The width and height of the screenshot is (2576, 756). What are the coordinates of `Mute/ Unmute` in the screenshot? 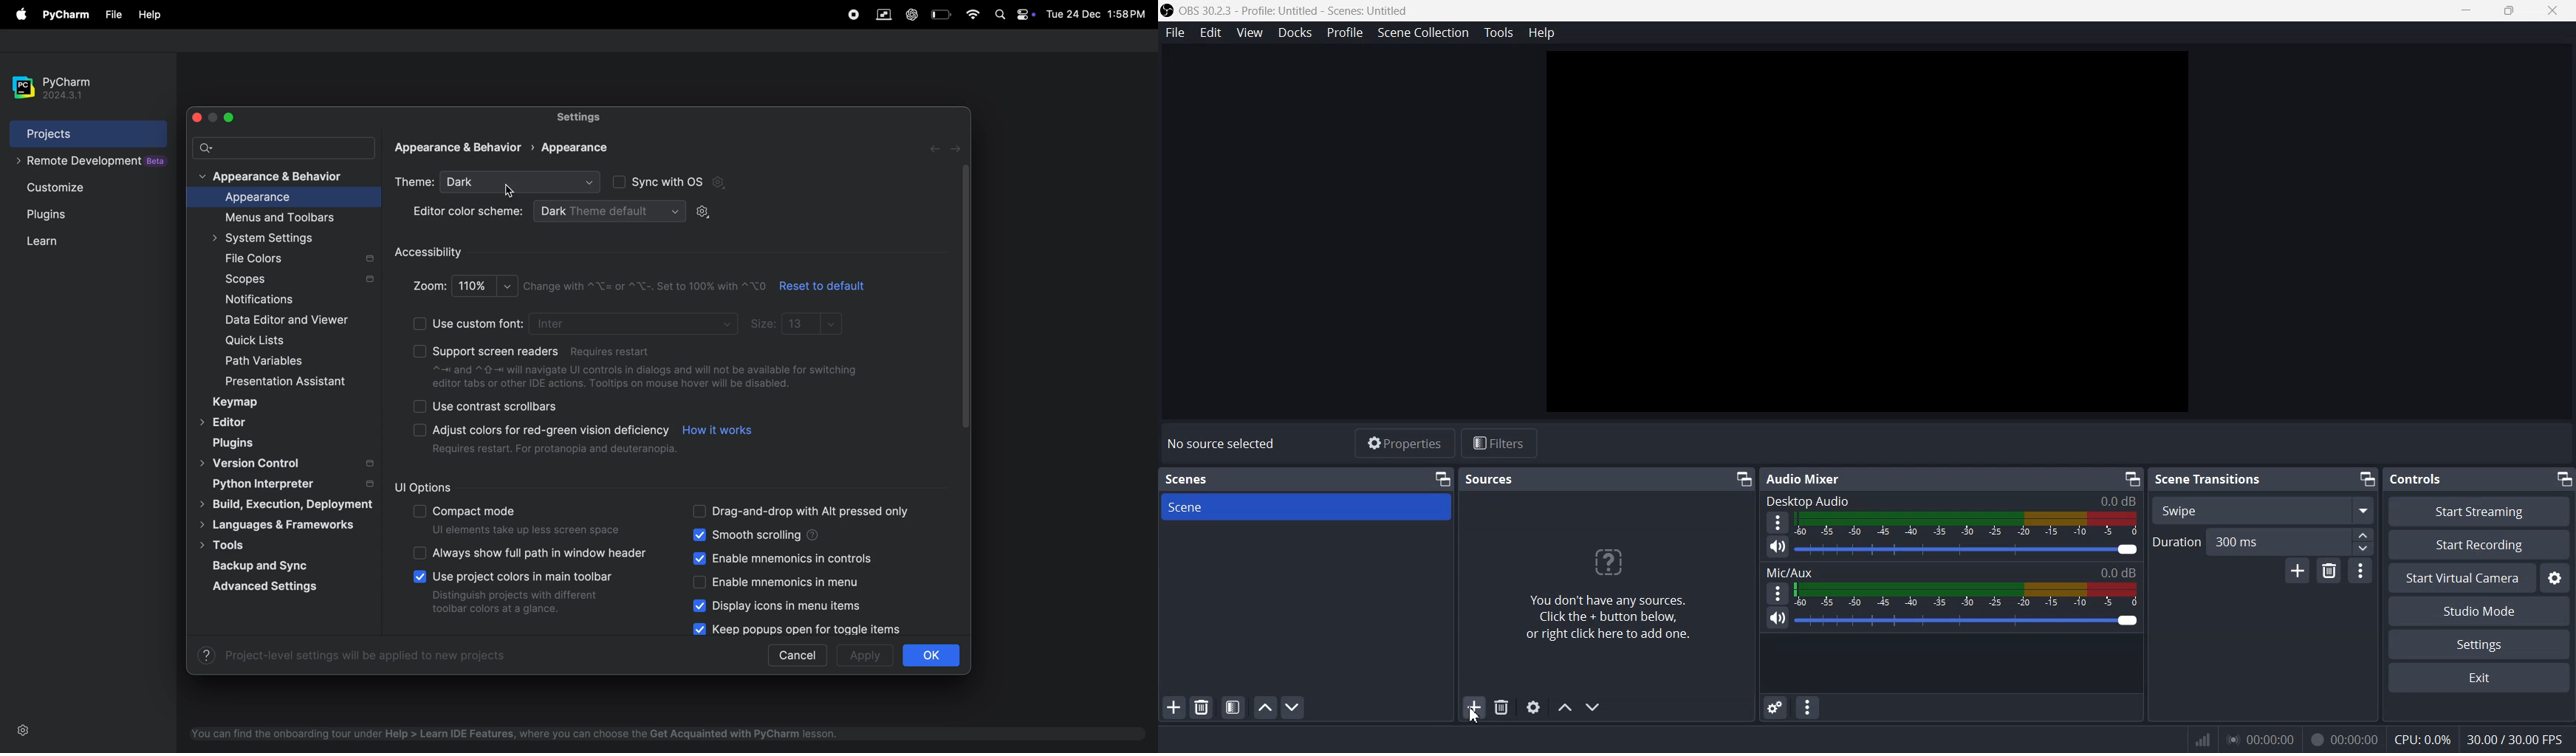 It's located at (1778, 547).